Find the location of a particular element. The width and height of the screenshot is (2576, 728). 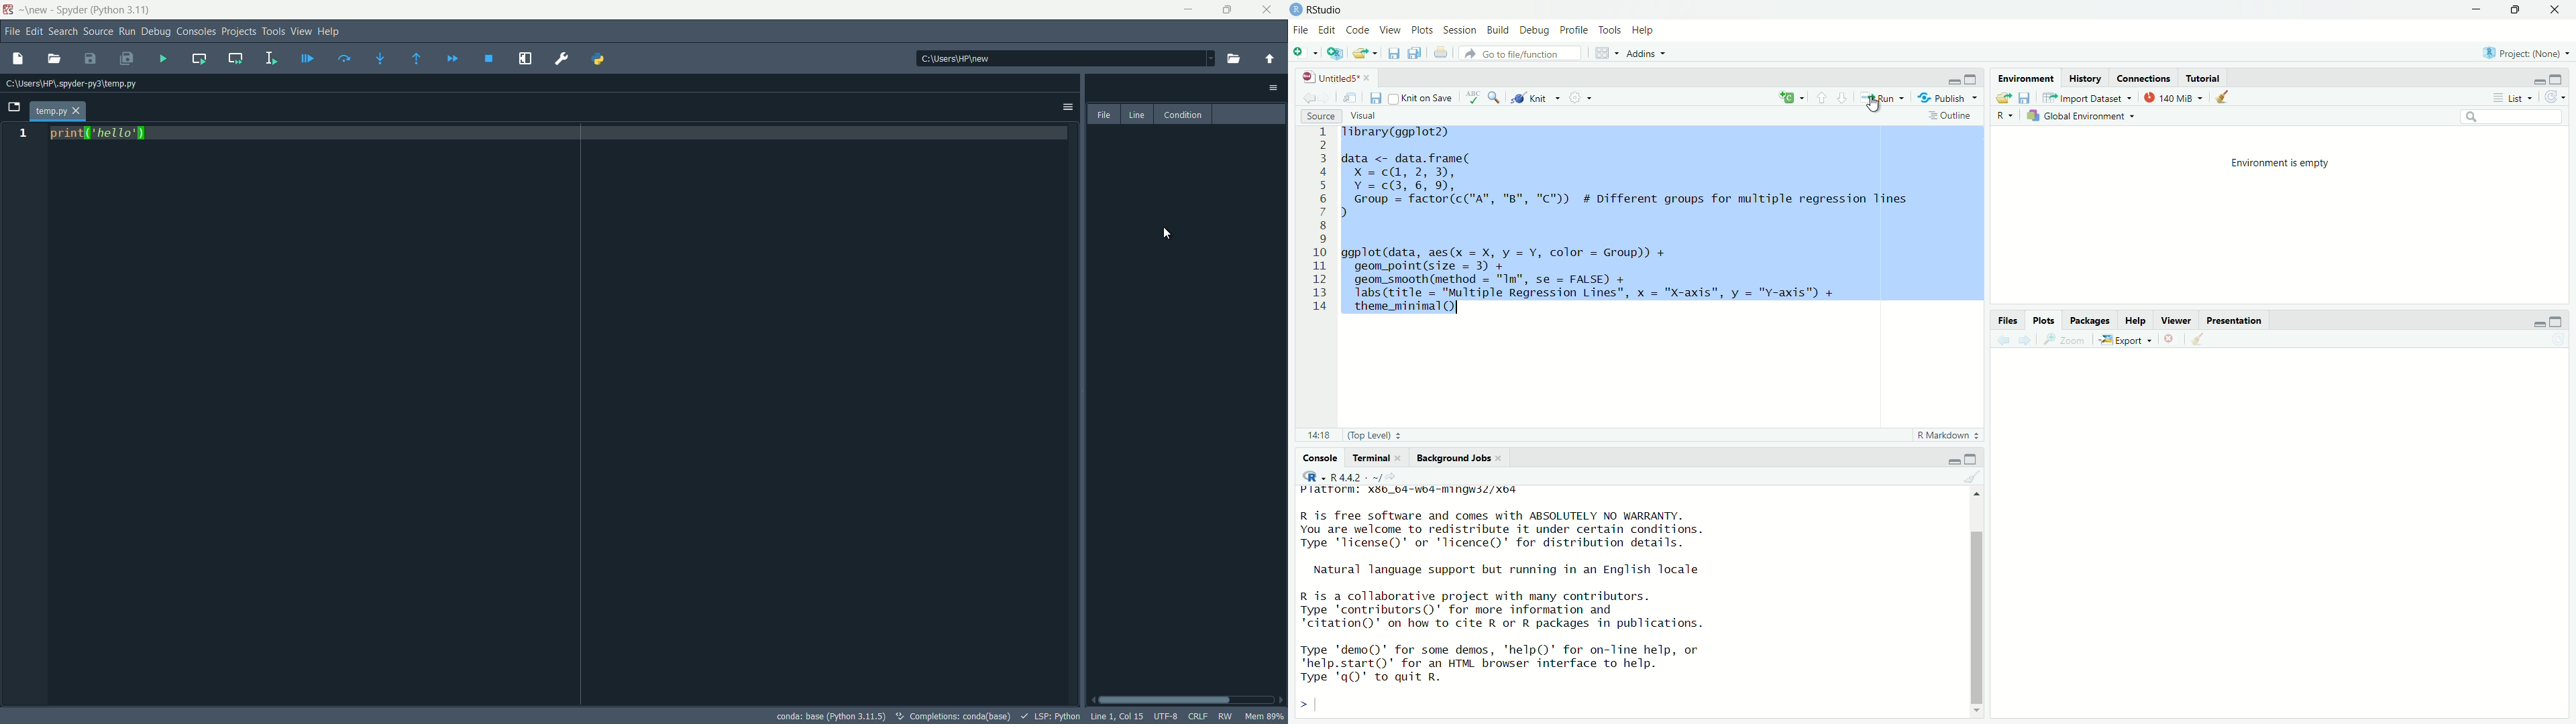

run menu is located at coordinates (127, 32).